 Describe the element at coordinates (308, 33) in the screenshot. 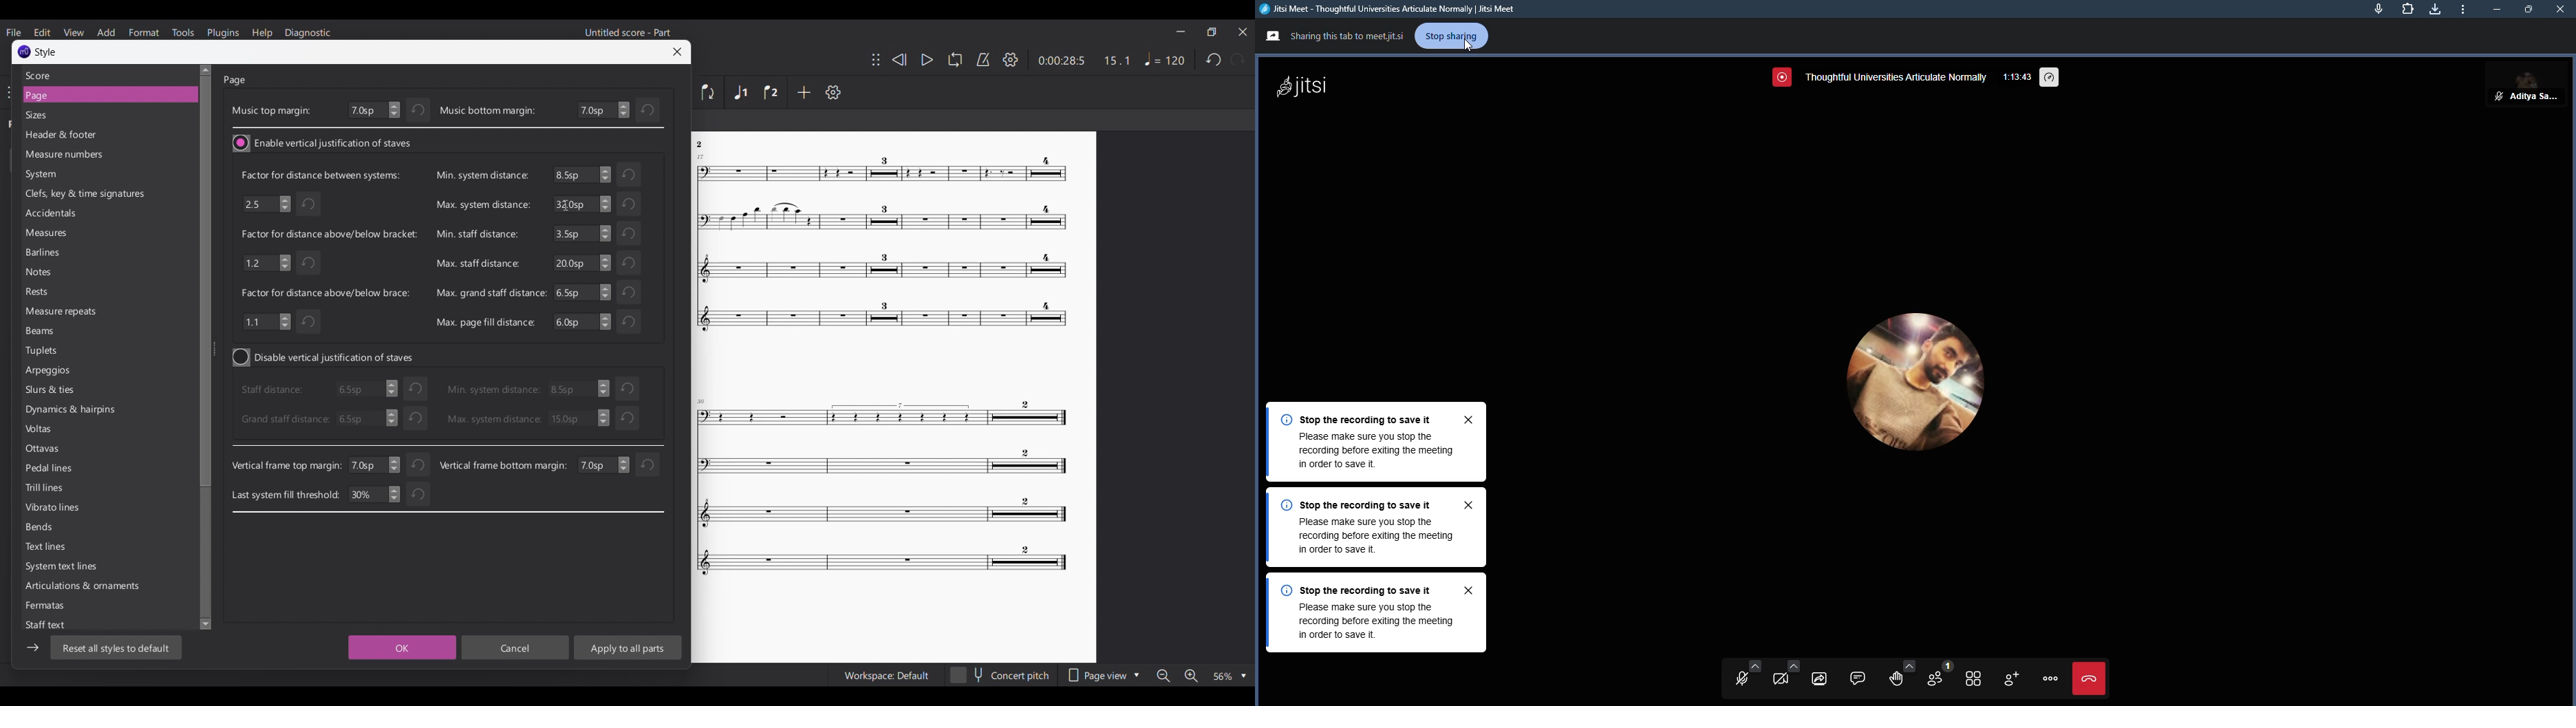

I see `Diagnostic menu` at that location.